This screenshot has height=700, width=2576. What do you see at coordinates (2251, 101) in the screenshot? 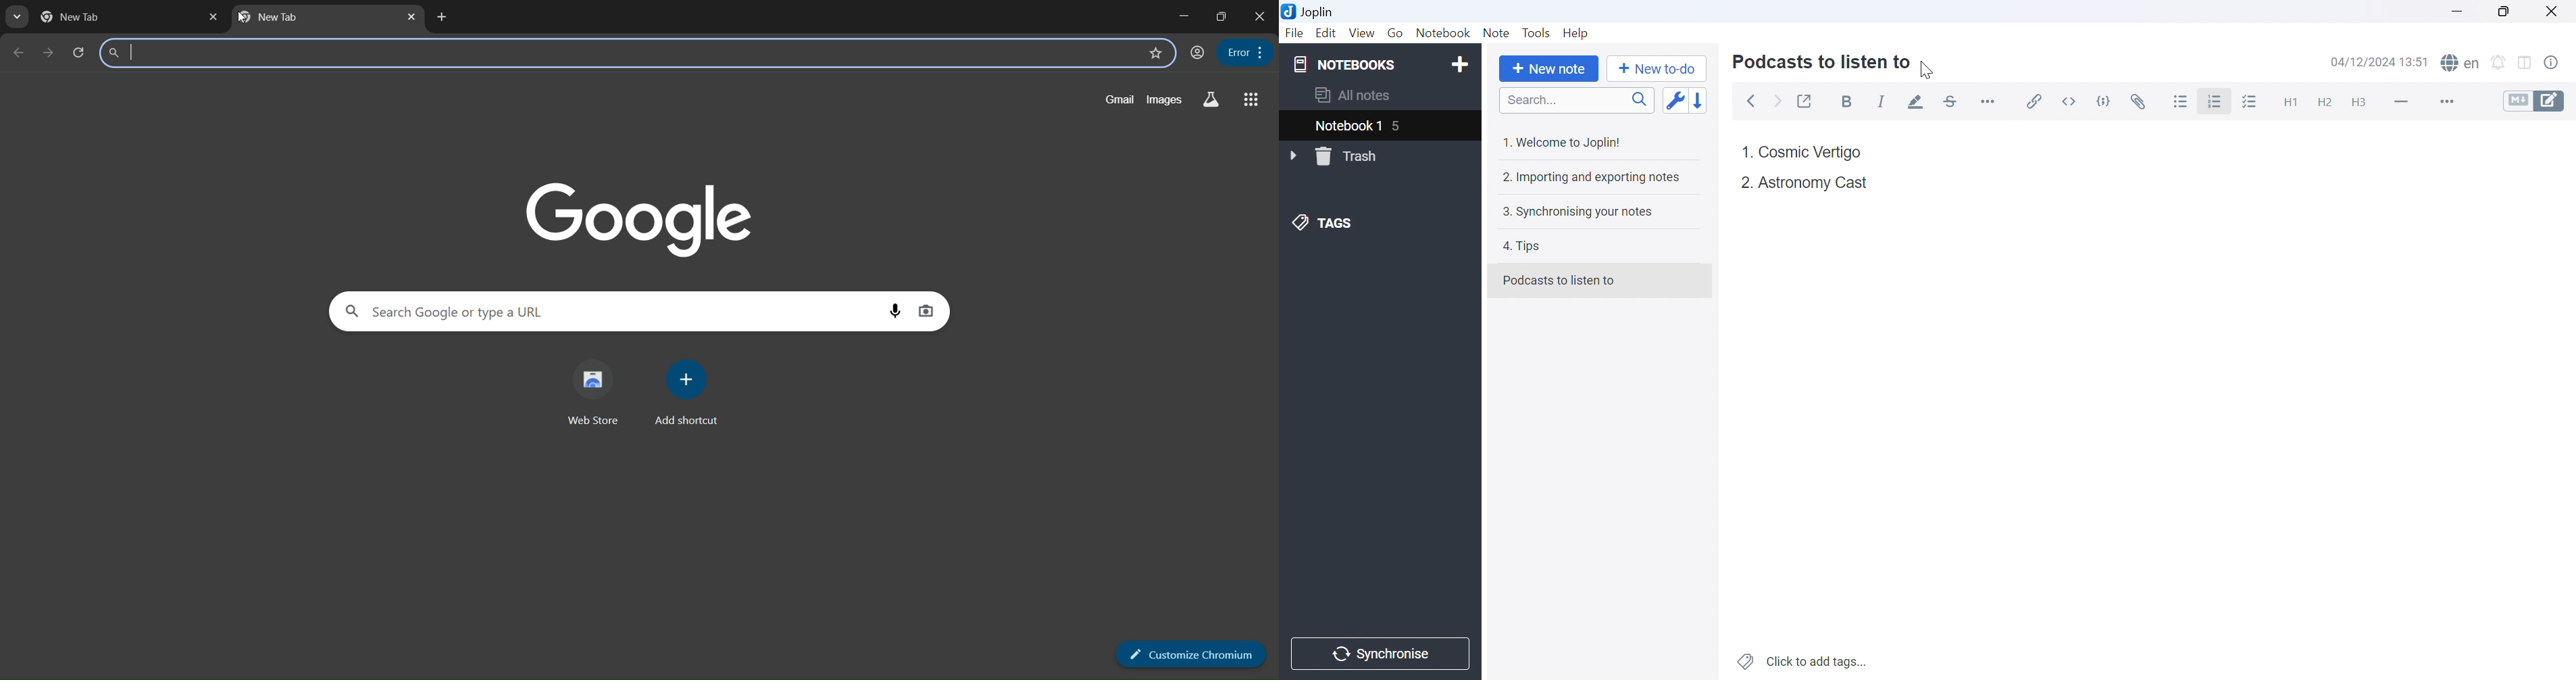
I see `Checkbox list` at bounding box center [2251, 101].